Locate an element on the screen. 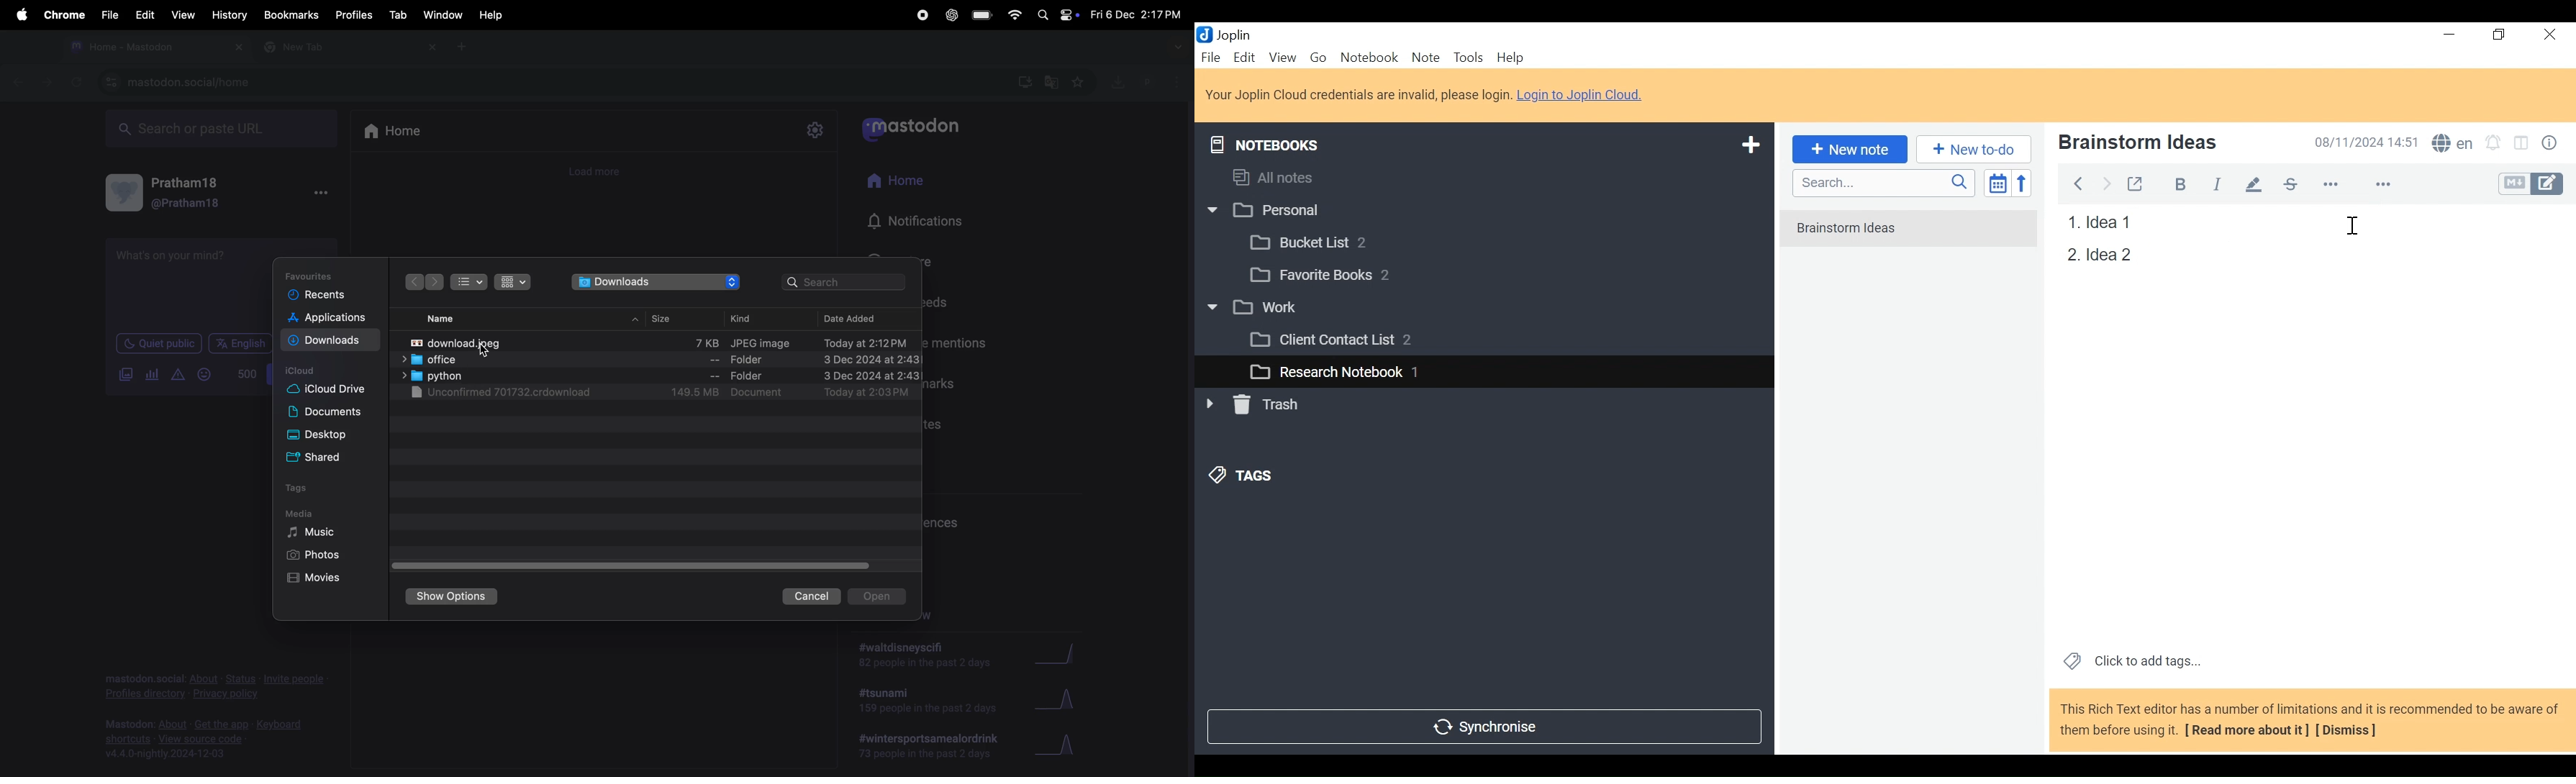 This screenshot has height=784, width=2576. battery is located at coordinates (983, 16).